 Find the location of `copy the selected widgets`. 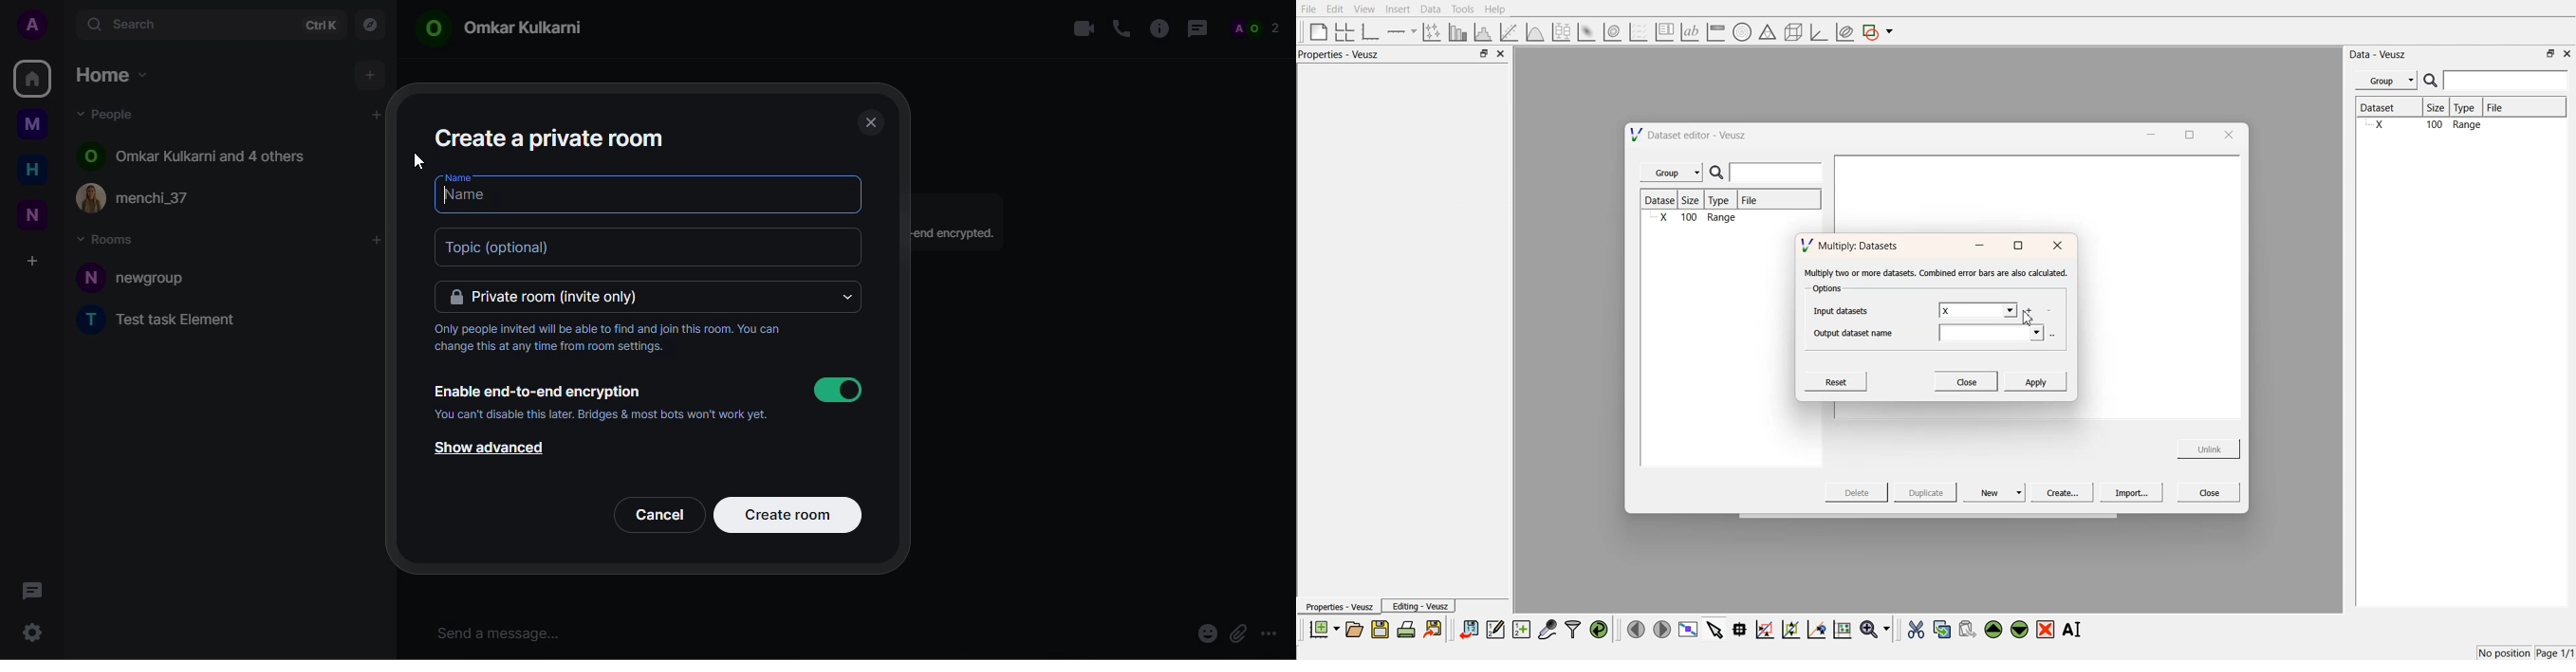

copy the selected widgets is located at coordinates (1942, 629).